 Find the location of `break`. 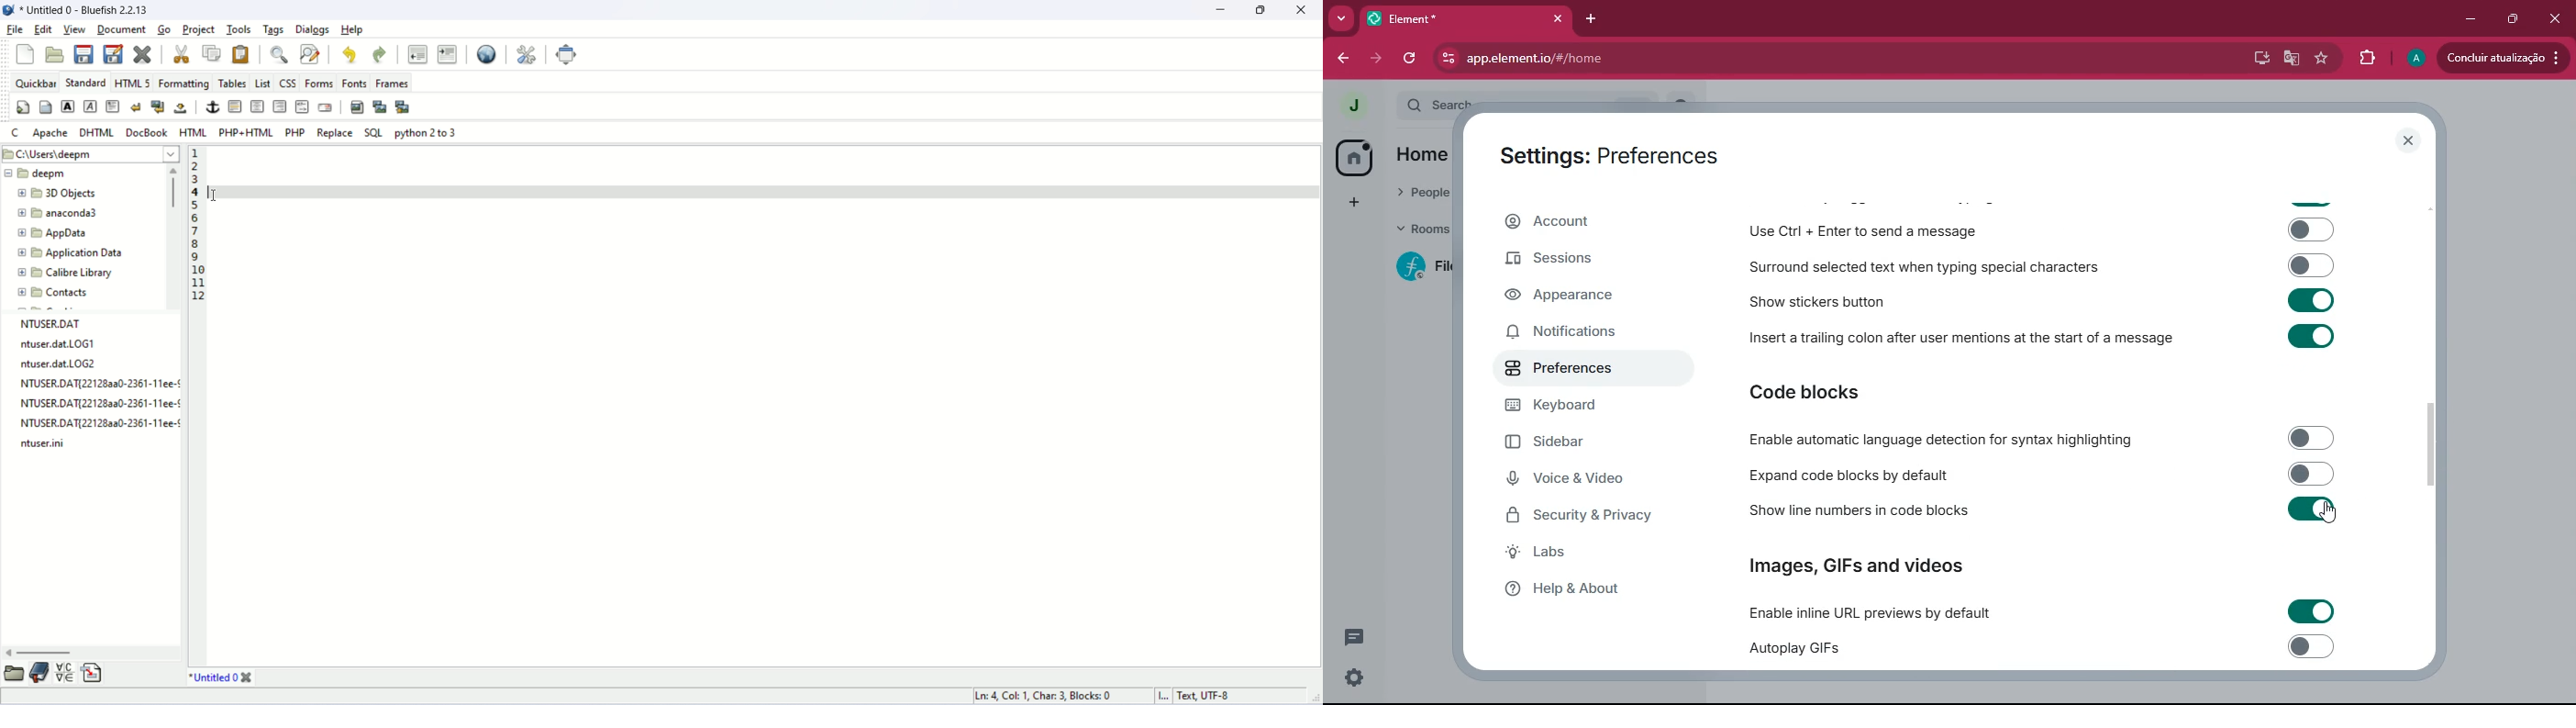

break is located at coordinates (137, 107).